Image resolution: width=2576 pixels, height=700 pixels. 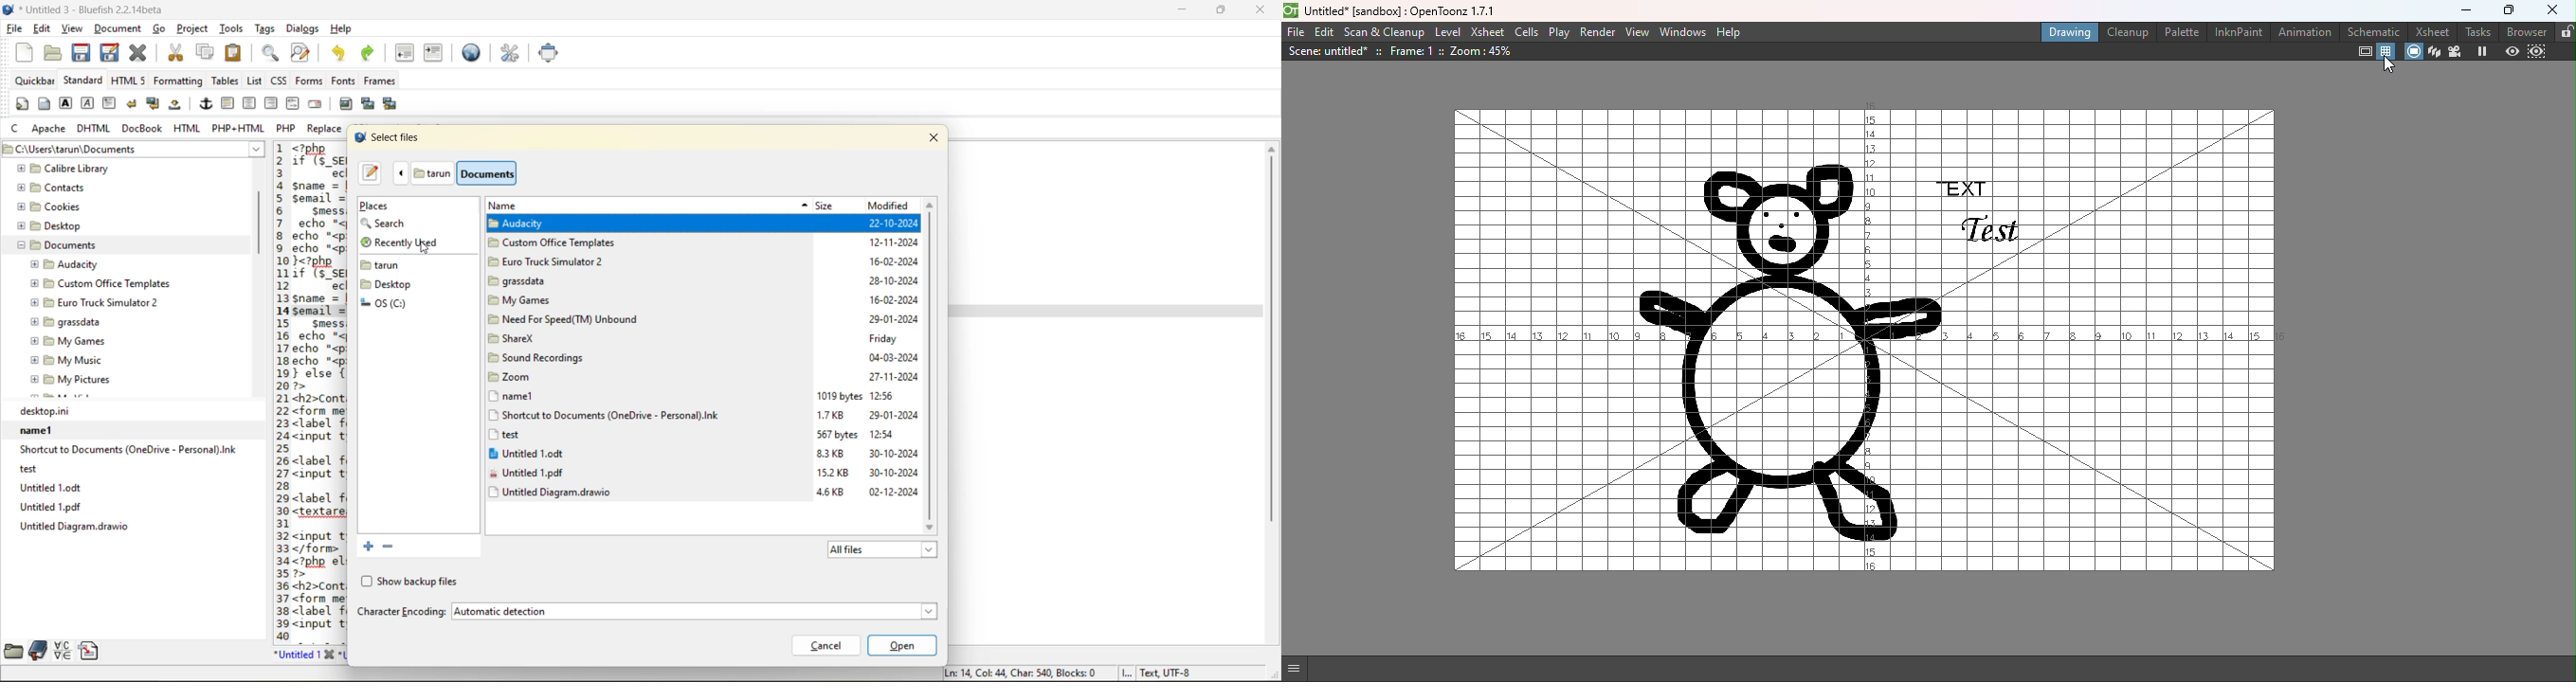 What do you see at coordinates (132, 506) in the screenshot?
I see `Untitled 1.pdf` at bounding box center [132, 506].